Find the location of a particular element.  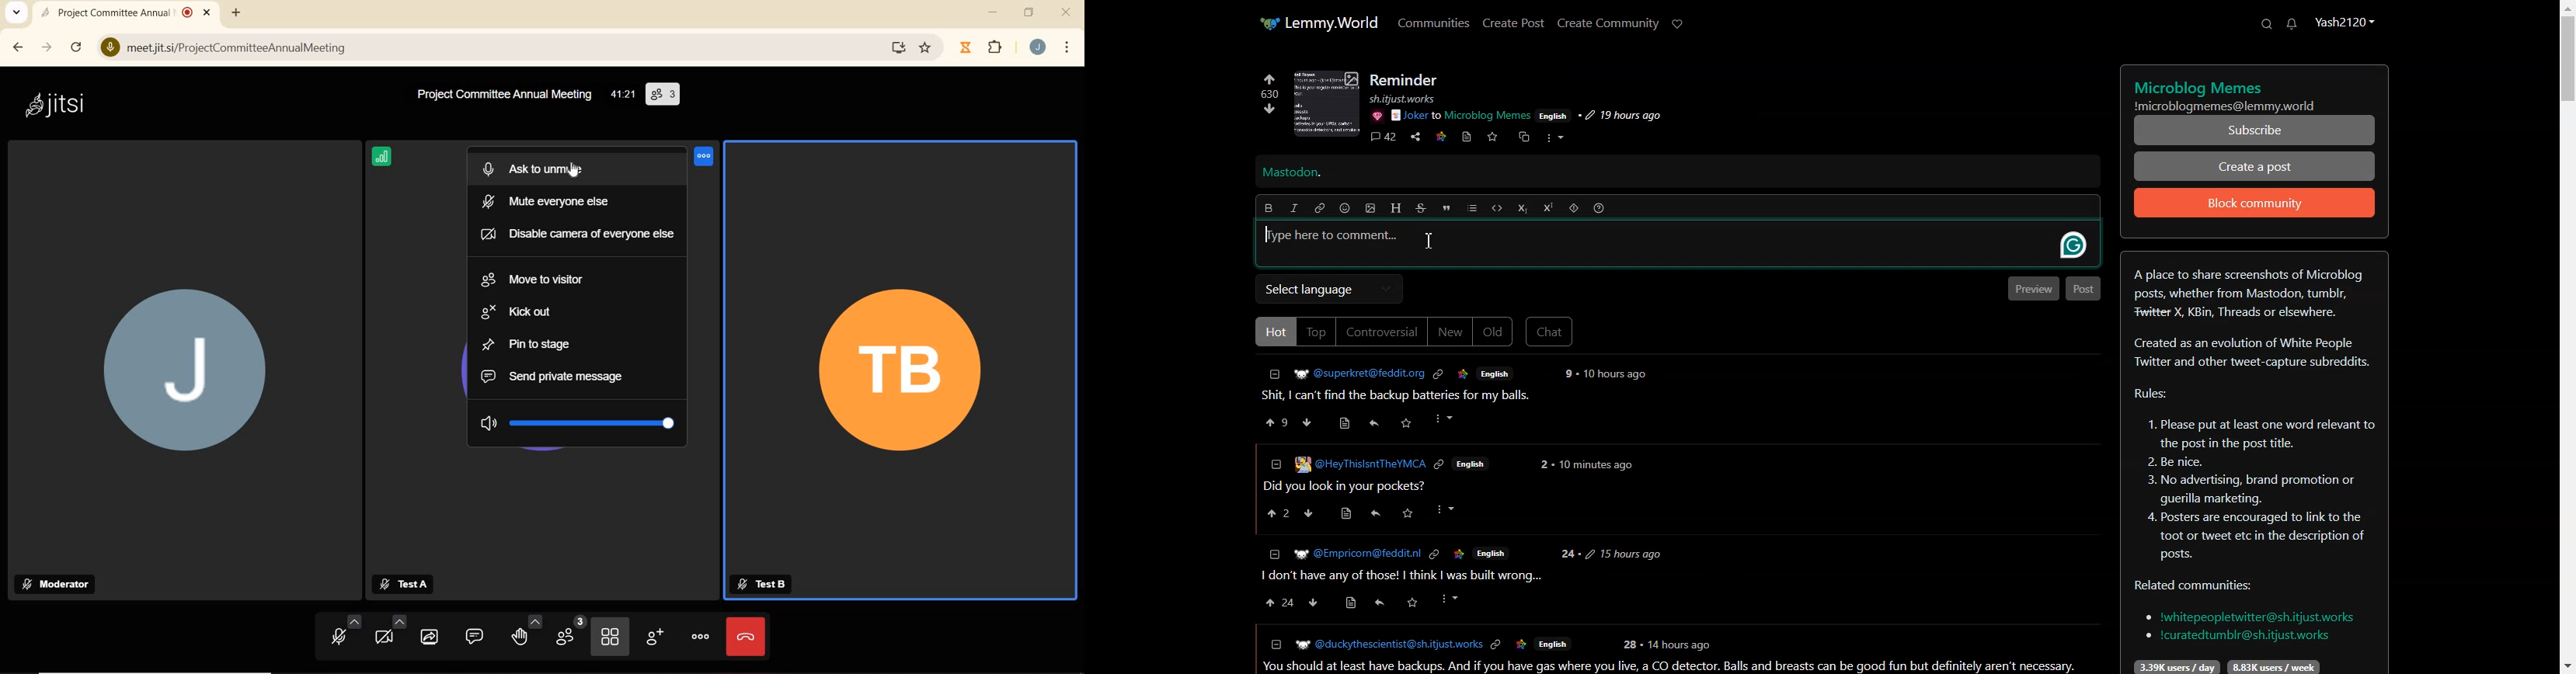

CUSTOMIZE GOOGLE CHROME is located at coordinates (1068, 48).